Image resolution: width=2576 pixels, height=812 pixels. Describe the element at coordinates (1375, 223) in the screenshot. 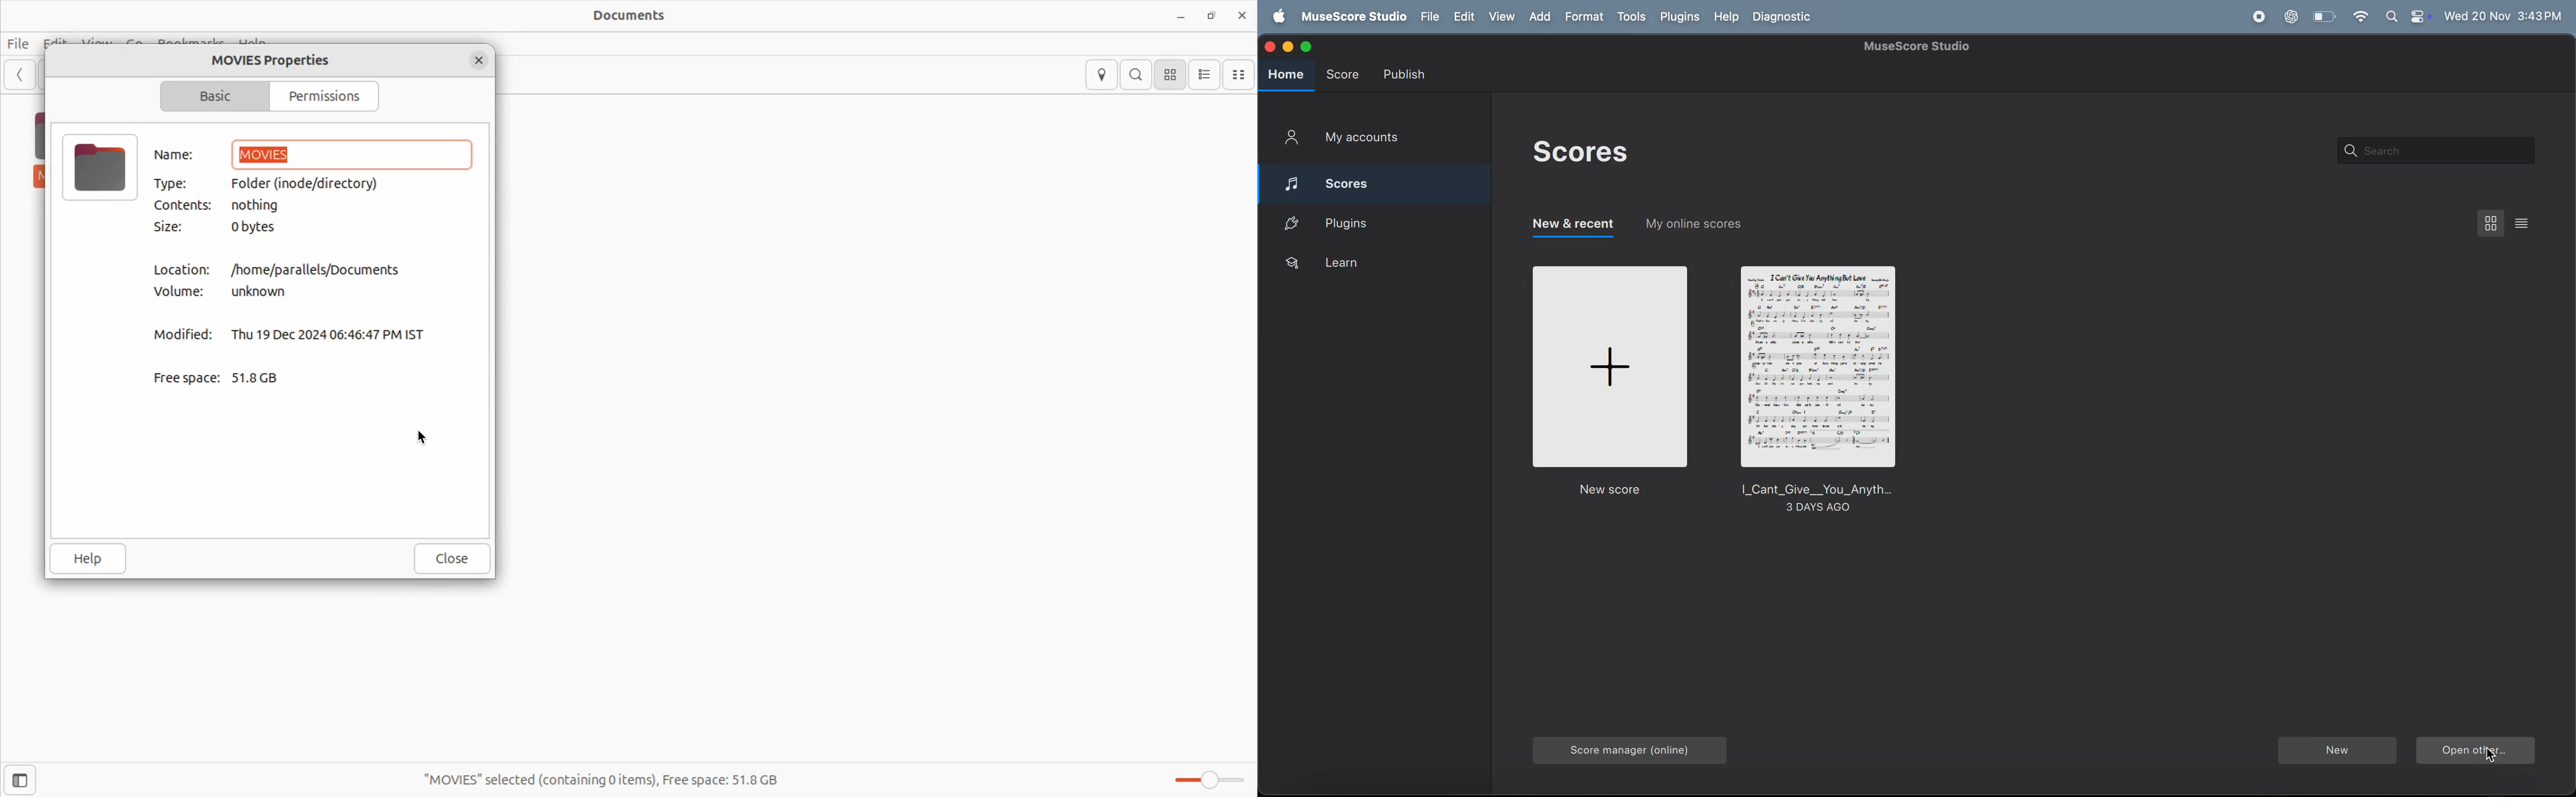

I see `plugins` at that location.